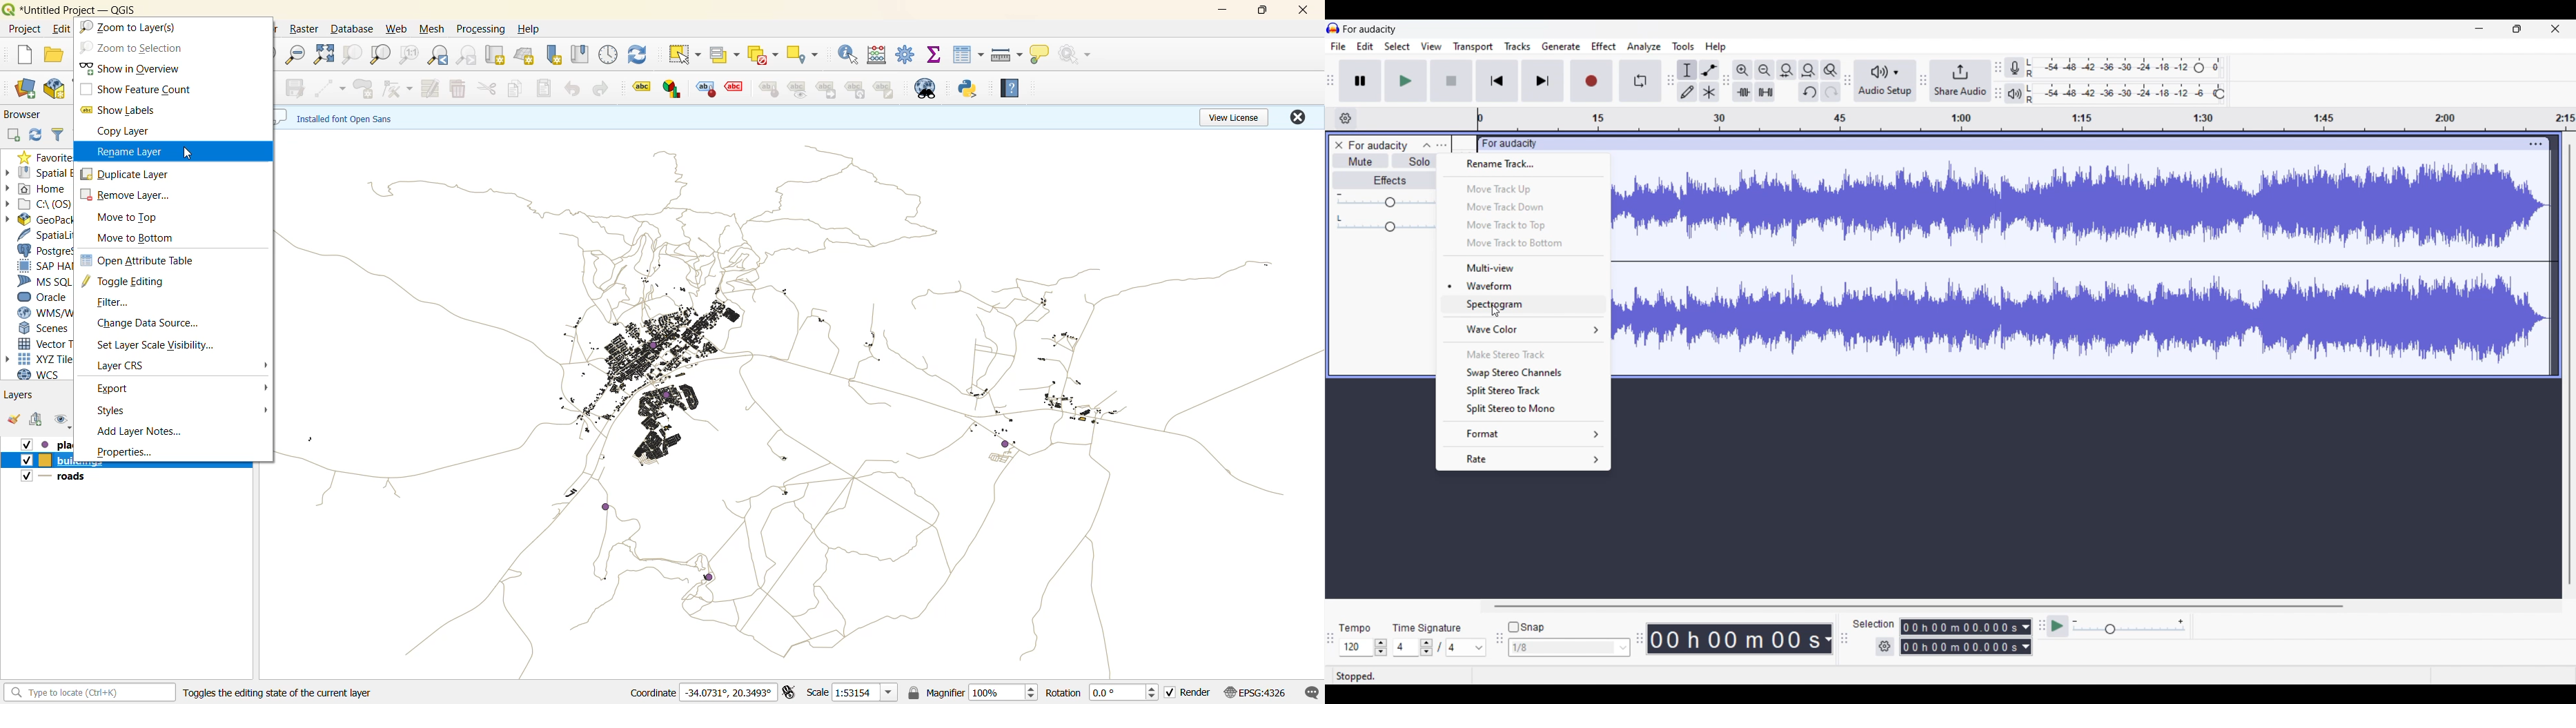  Describe the element at coordinates (1561, 46) in the screenshot. I see `Generate menu` at that location.